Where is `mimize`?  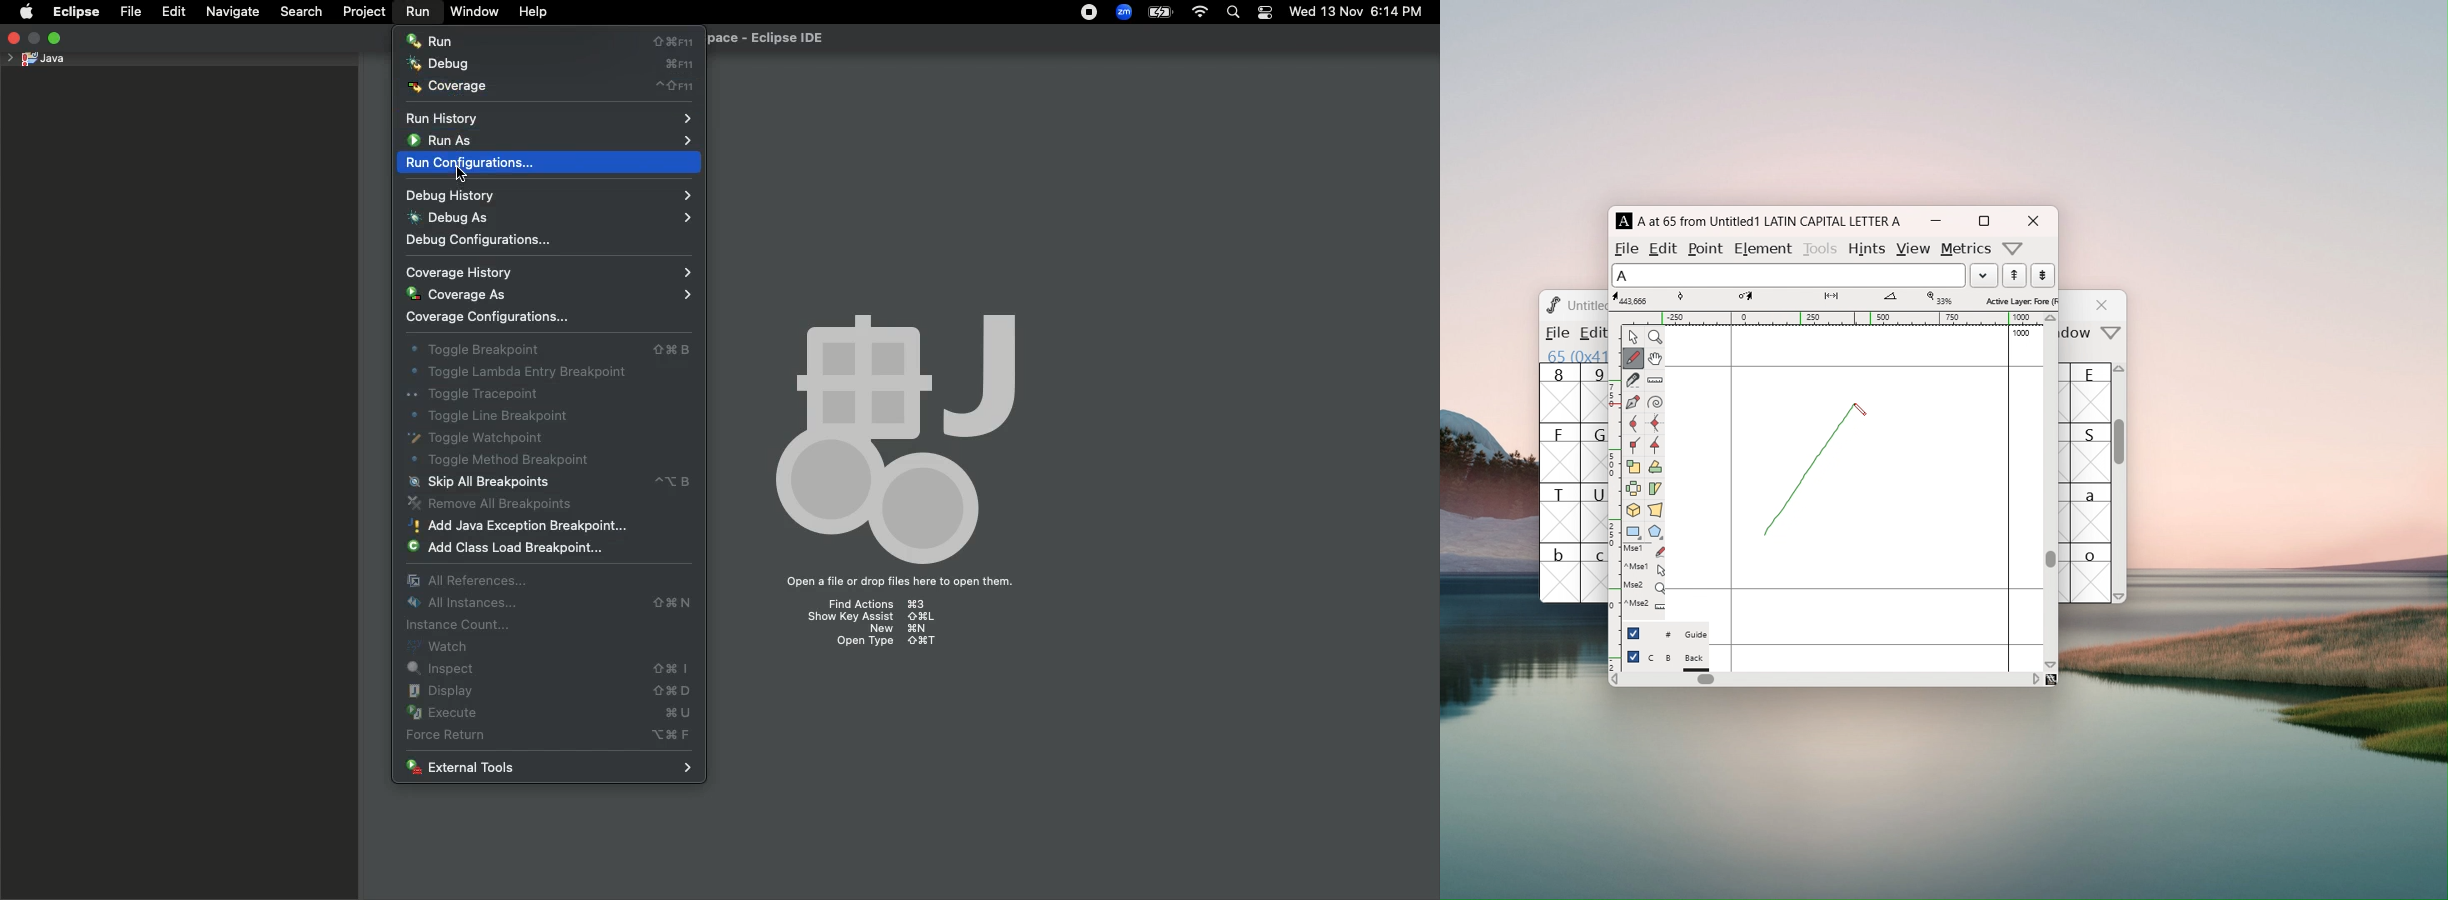
mimize is located at coordinates (1936, 221).